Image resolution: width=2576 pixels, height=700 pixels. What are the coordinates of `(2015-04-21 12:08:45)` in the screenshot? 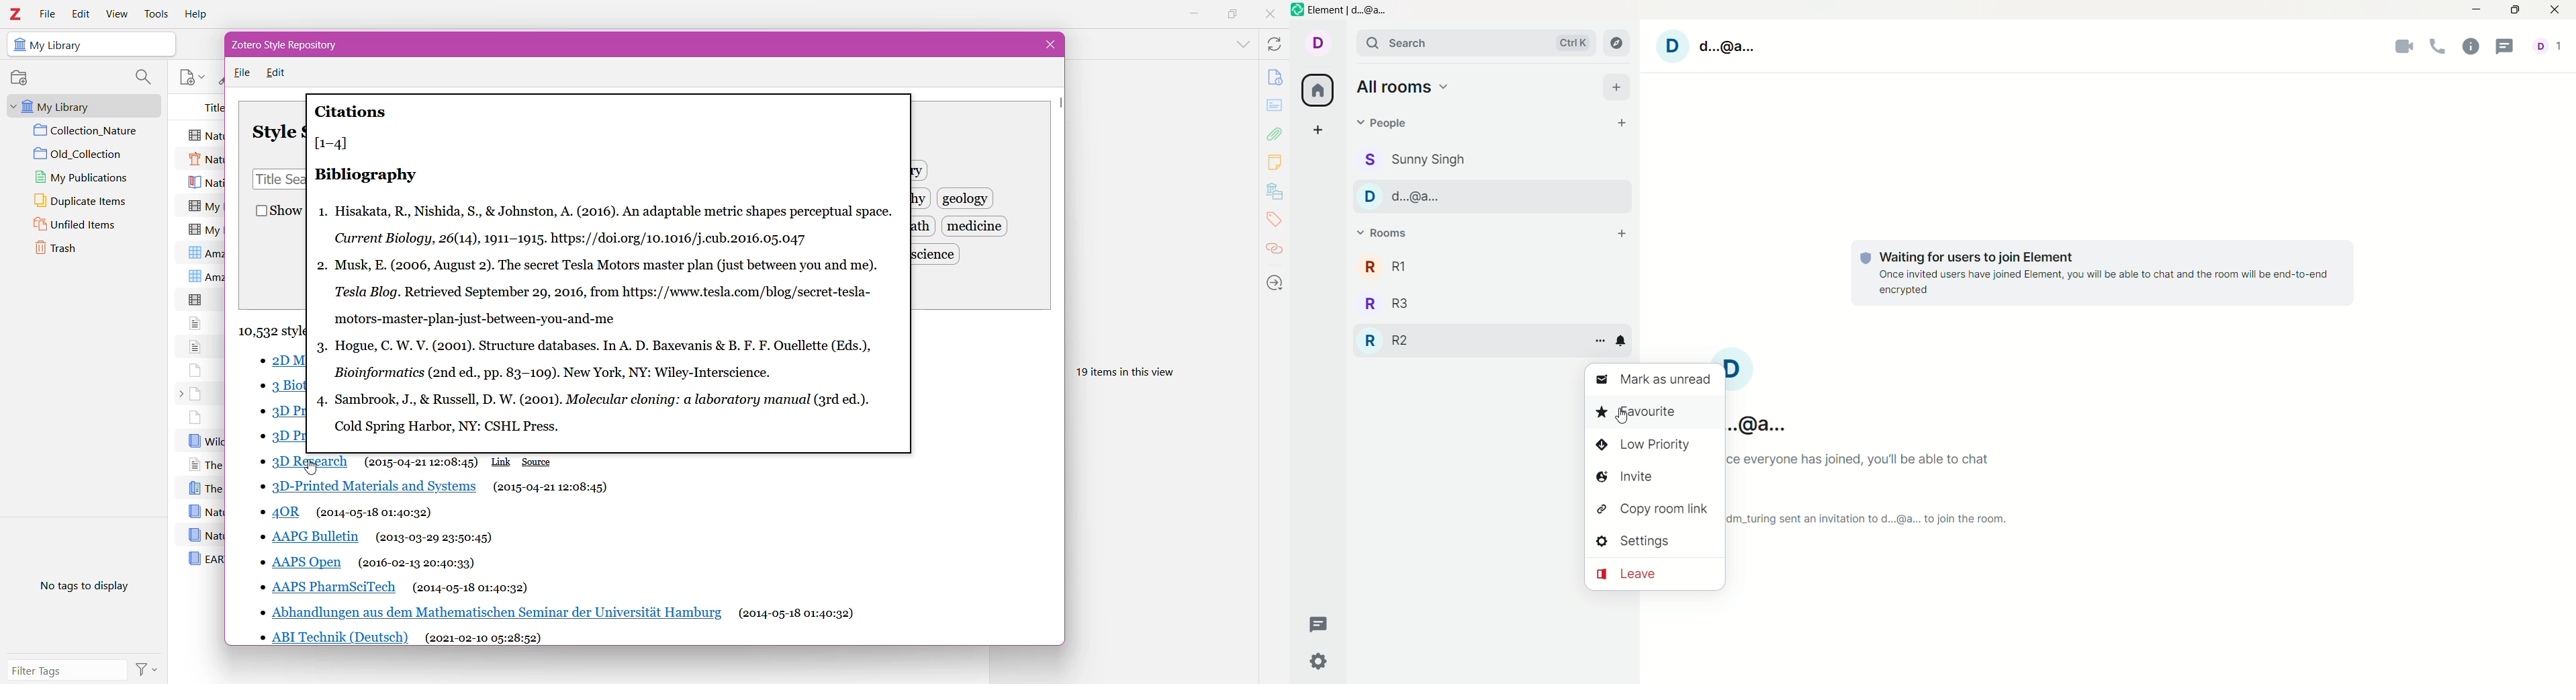 It's located at (421, 462).